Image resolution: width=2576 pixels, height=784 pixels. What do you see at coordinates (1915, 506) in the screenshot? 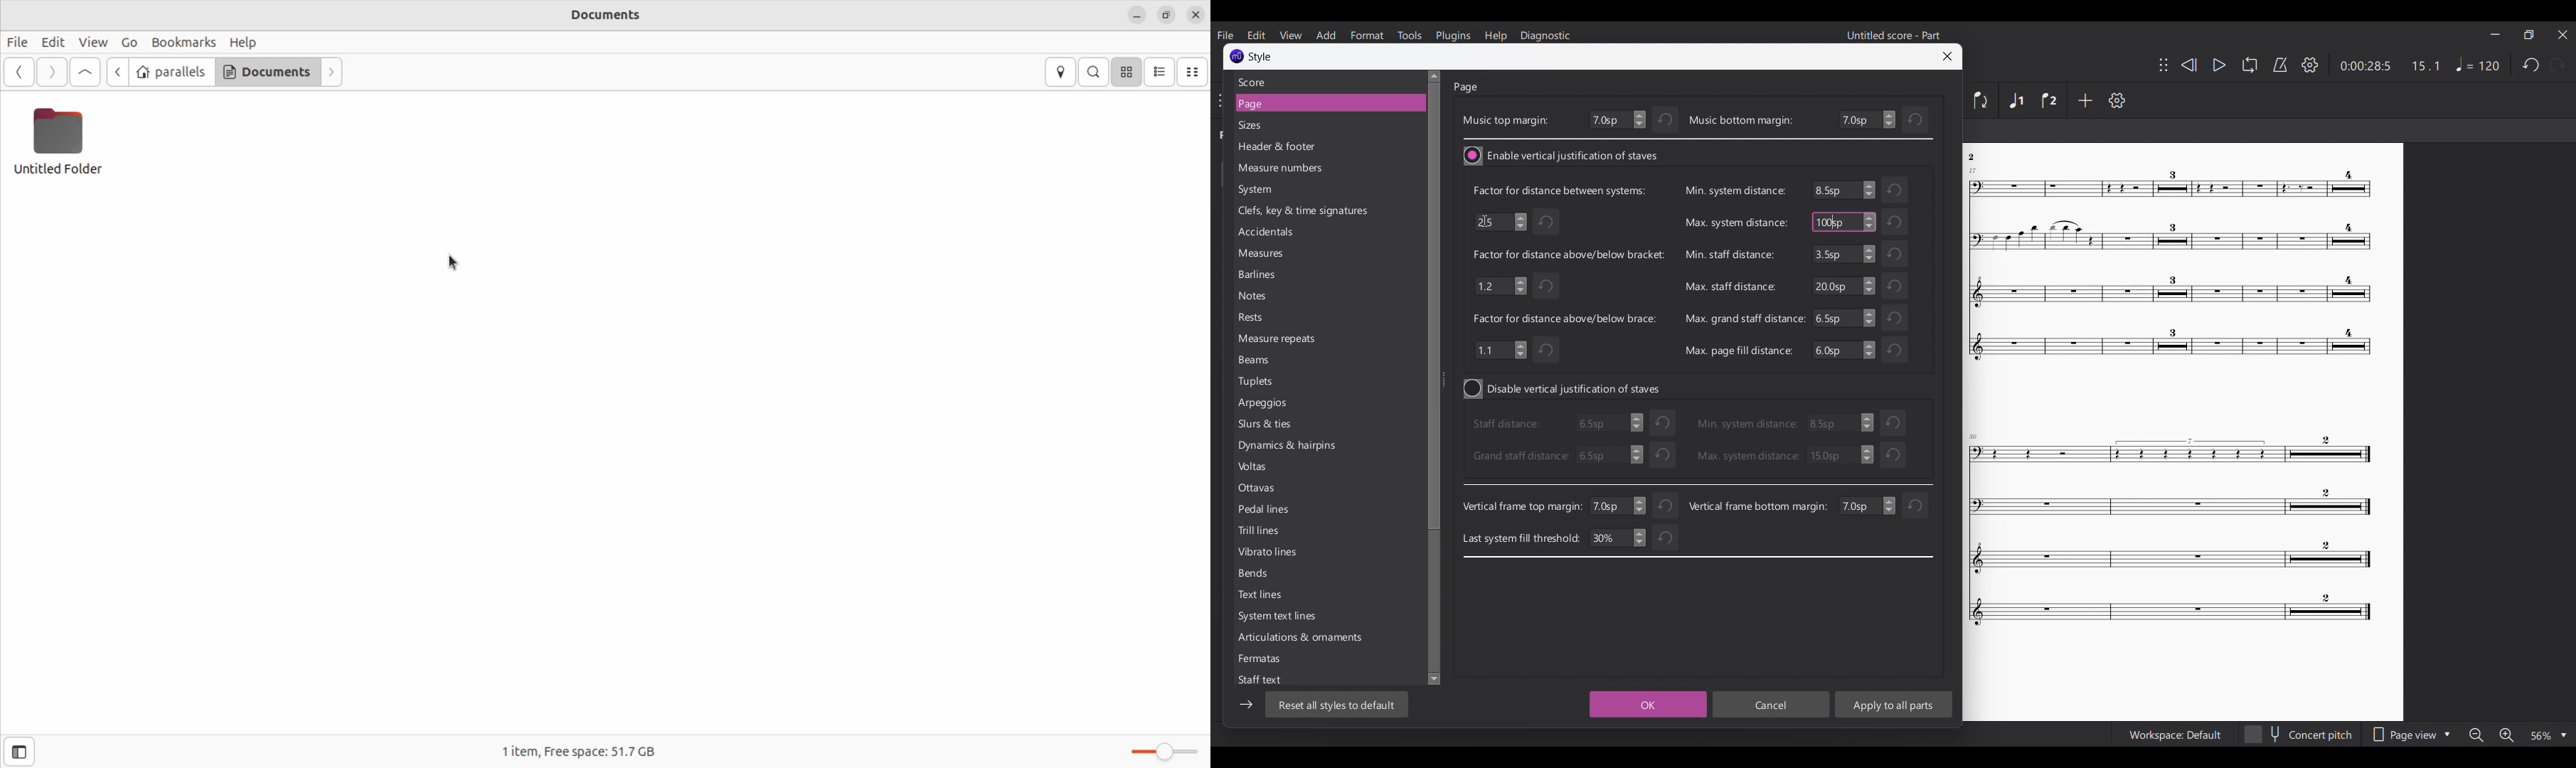
I see `reset` at bounding box center [1915, 506].